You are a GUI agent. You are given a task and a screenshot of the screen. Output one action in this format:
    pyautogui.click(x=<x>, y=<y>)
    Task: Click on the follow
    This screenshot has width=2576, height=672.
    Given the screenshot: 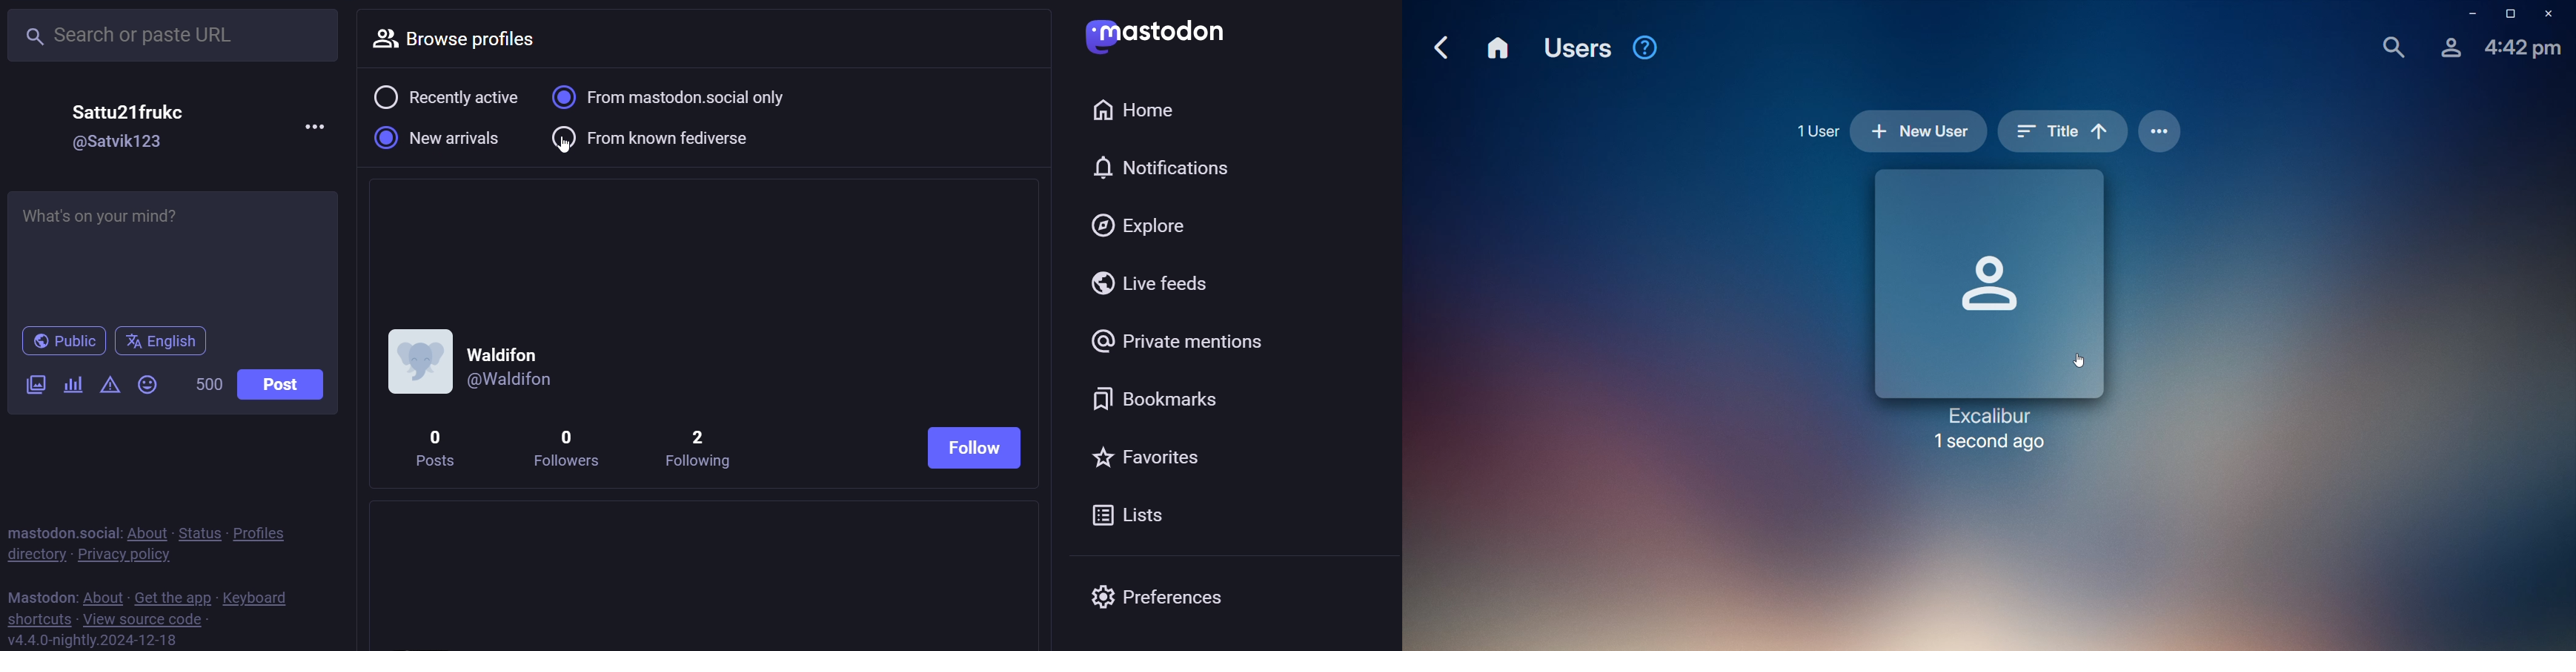 What is the action you would take?
    pyautogui.click(x=977, y=445)
    